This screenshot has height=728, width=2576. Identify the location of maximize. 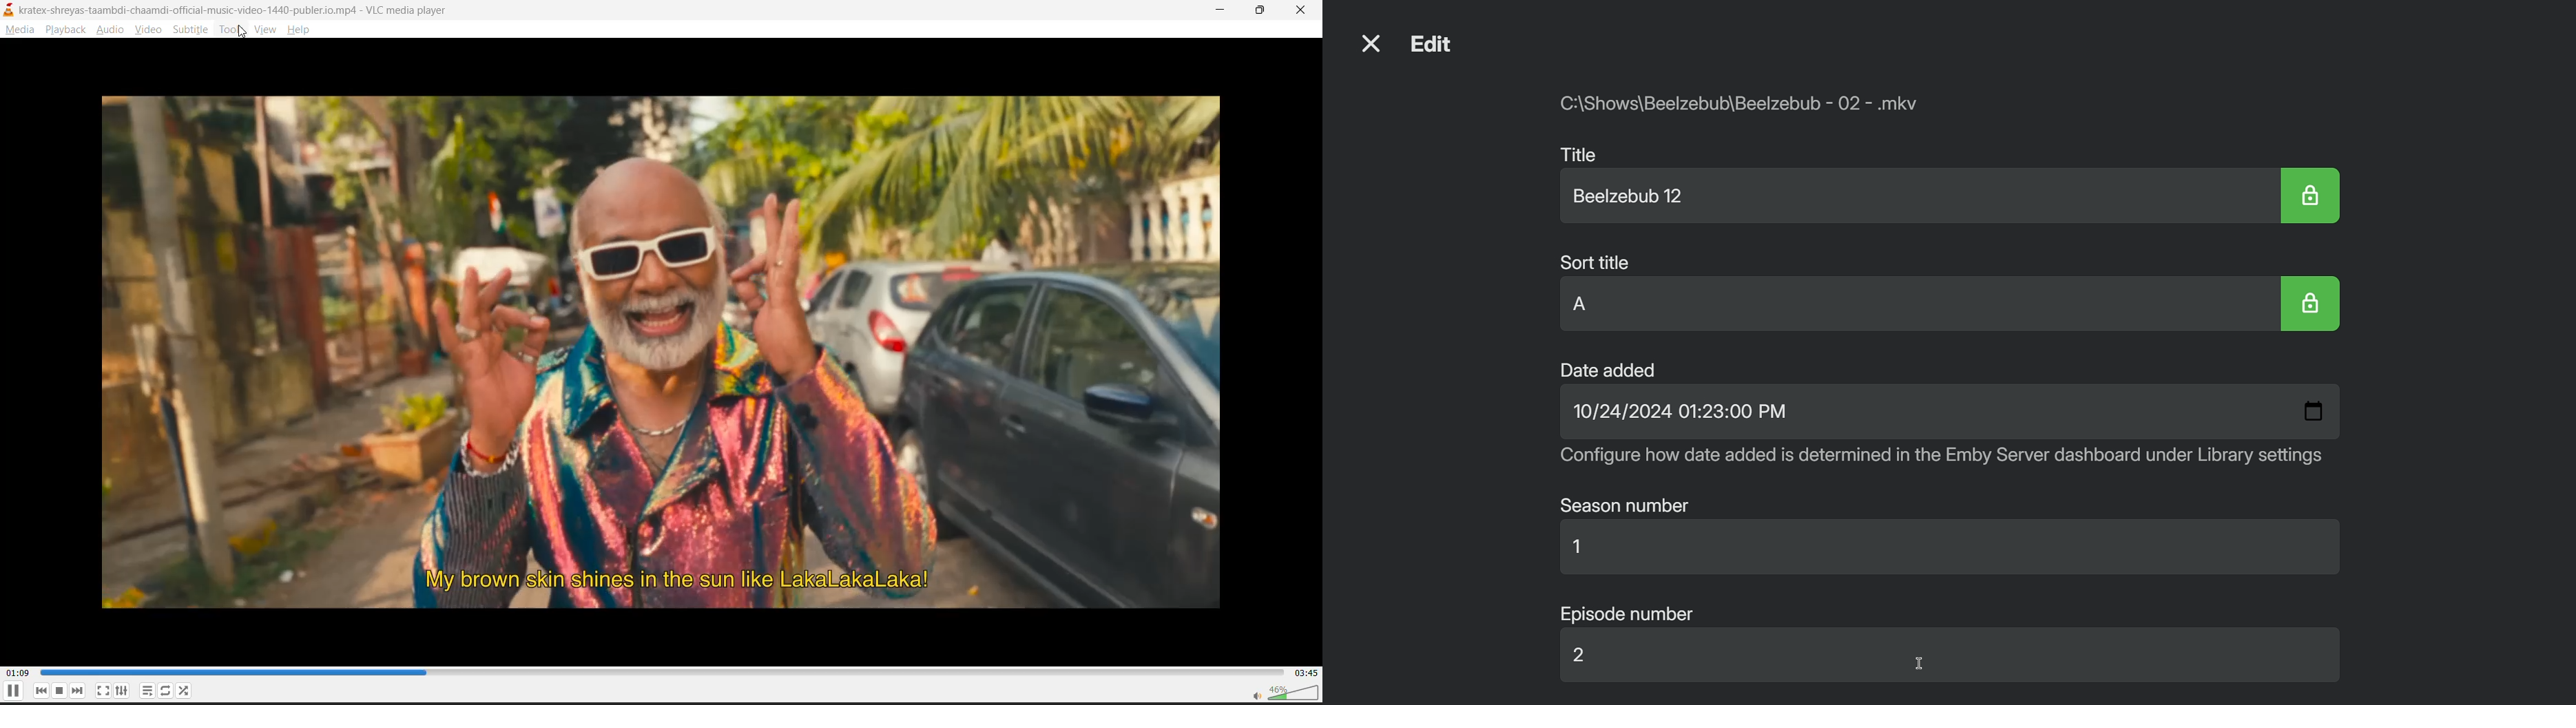
(1265, 12).